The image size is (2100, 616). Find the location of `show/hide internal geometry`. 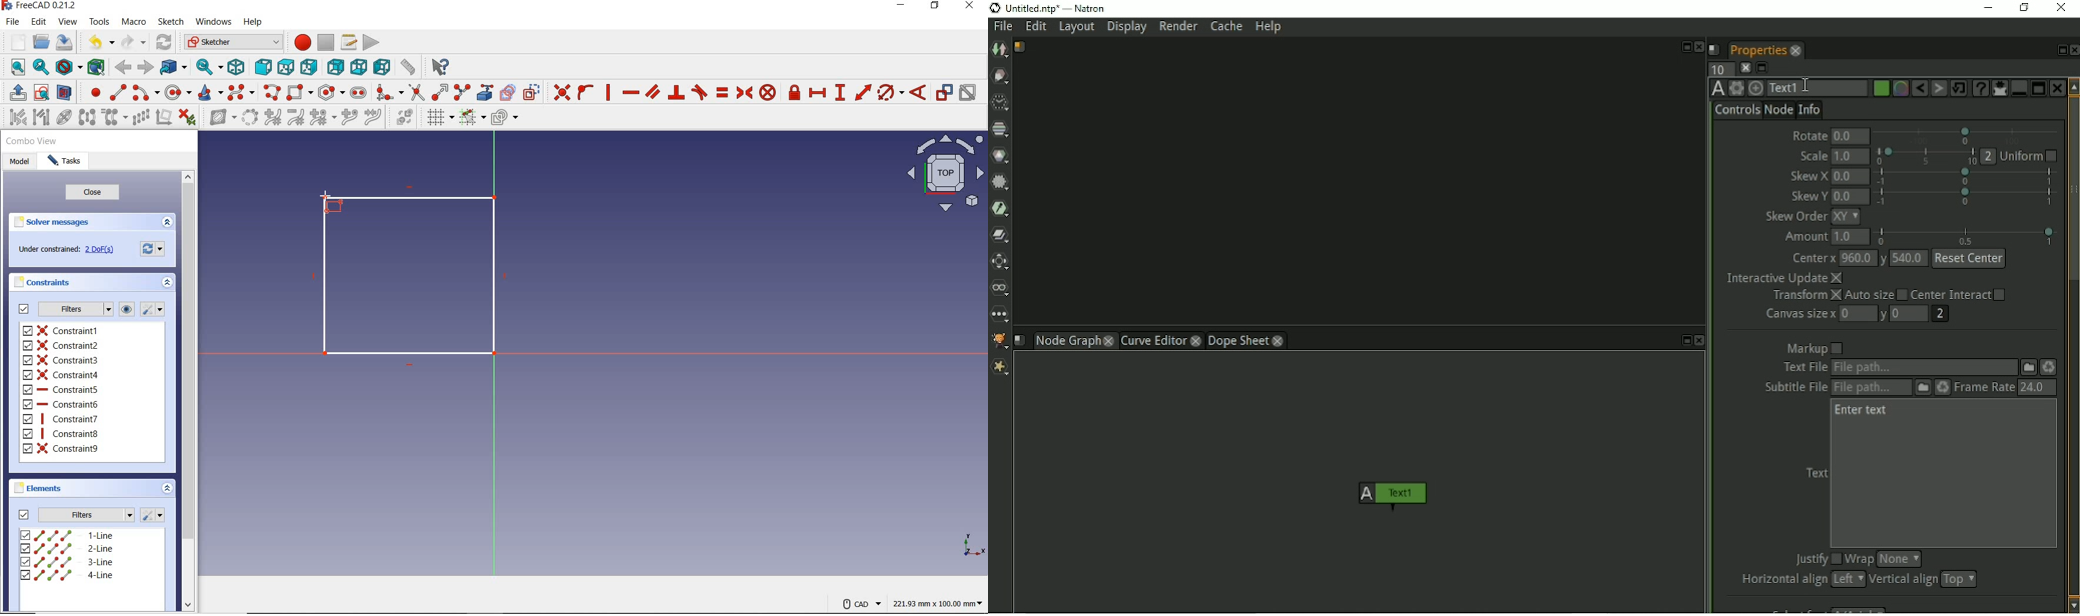

show/hide internal geometry is located at coordinates (65, 119).